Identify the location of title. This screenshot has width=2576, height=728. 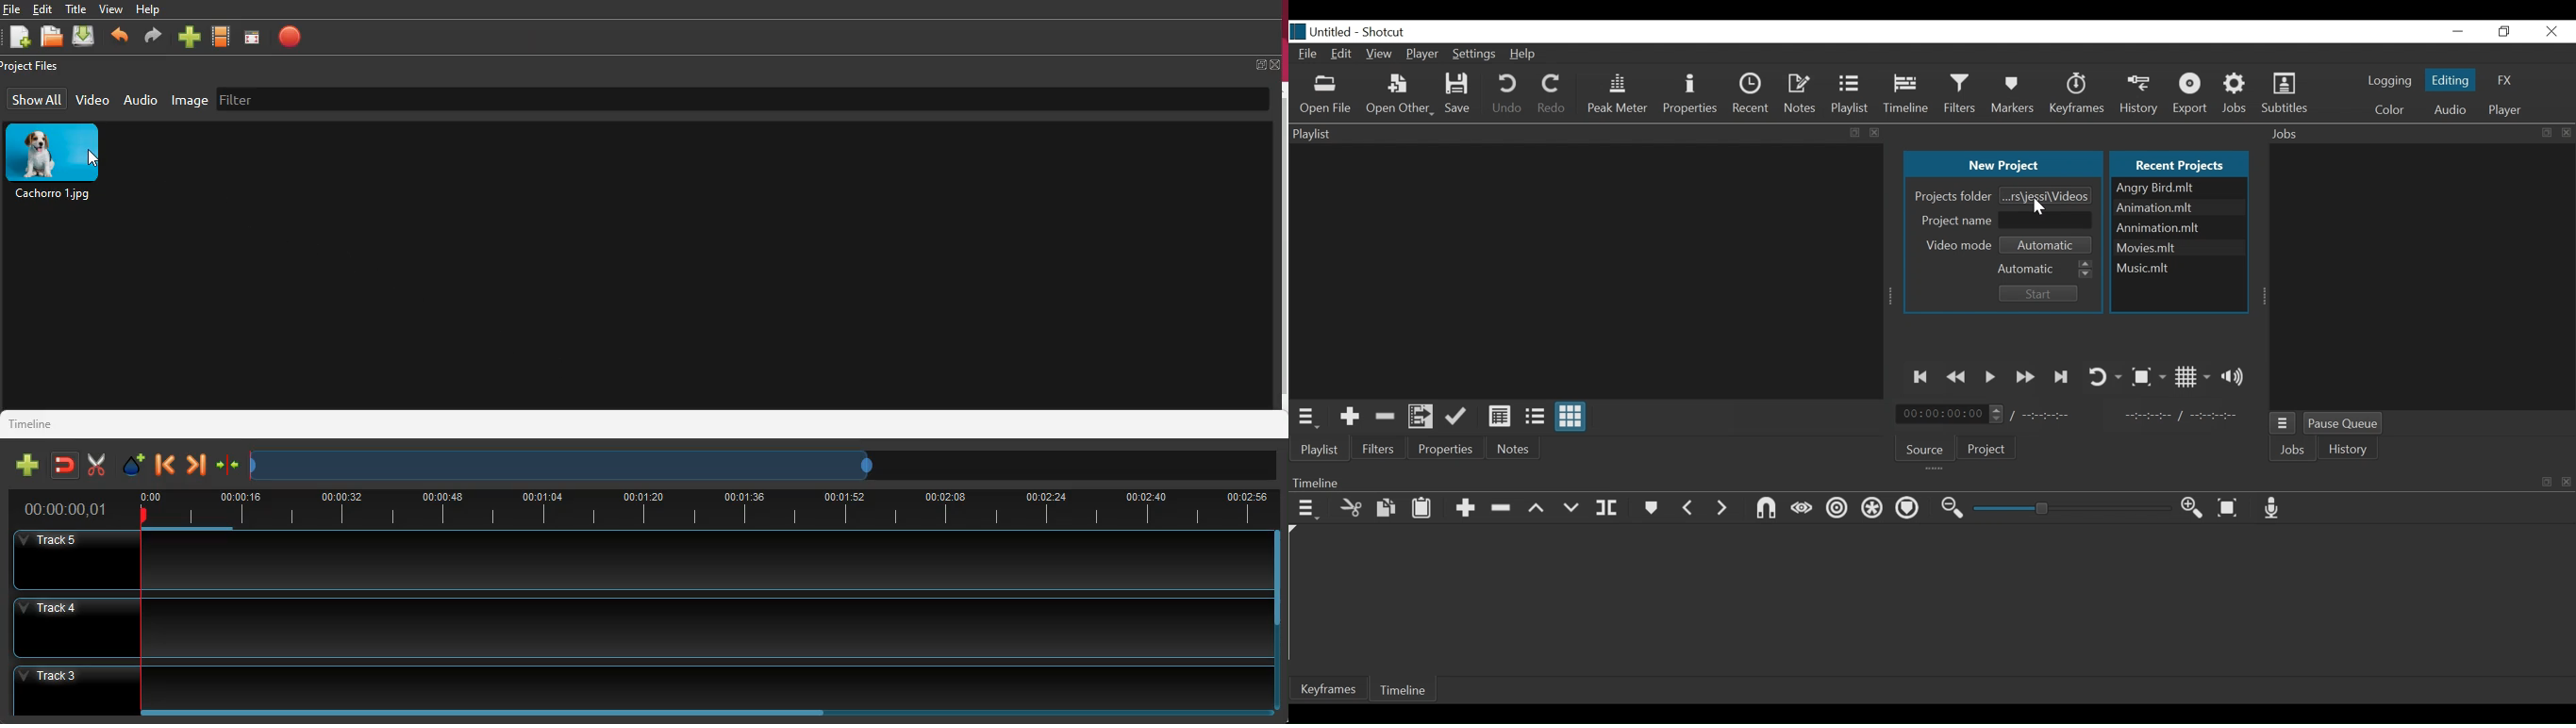
(76, 8).